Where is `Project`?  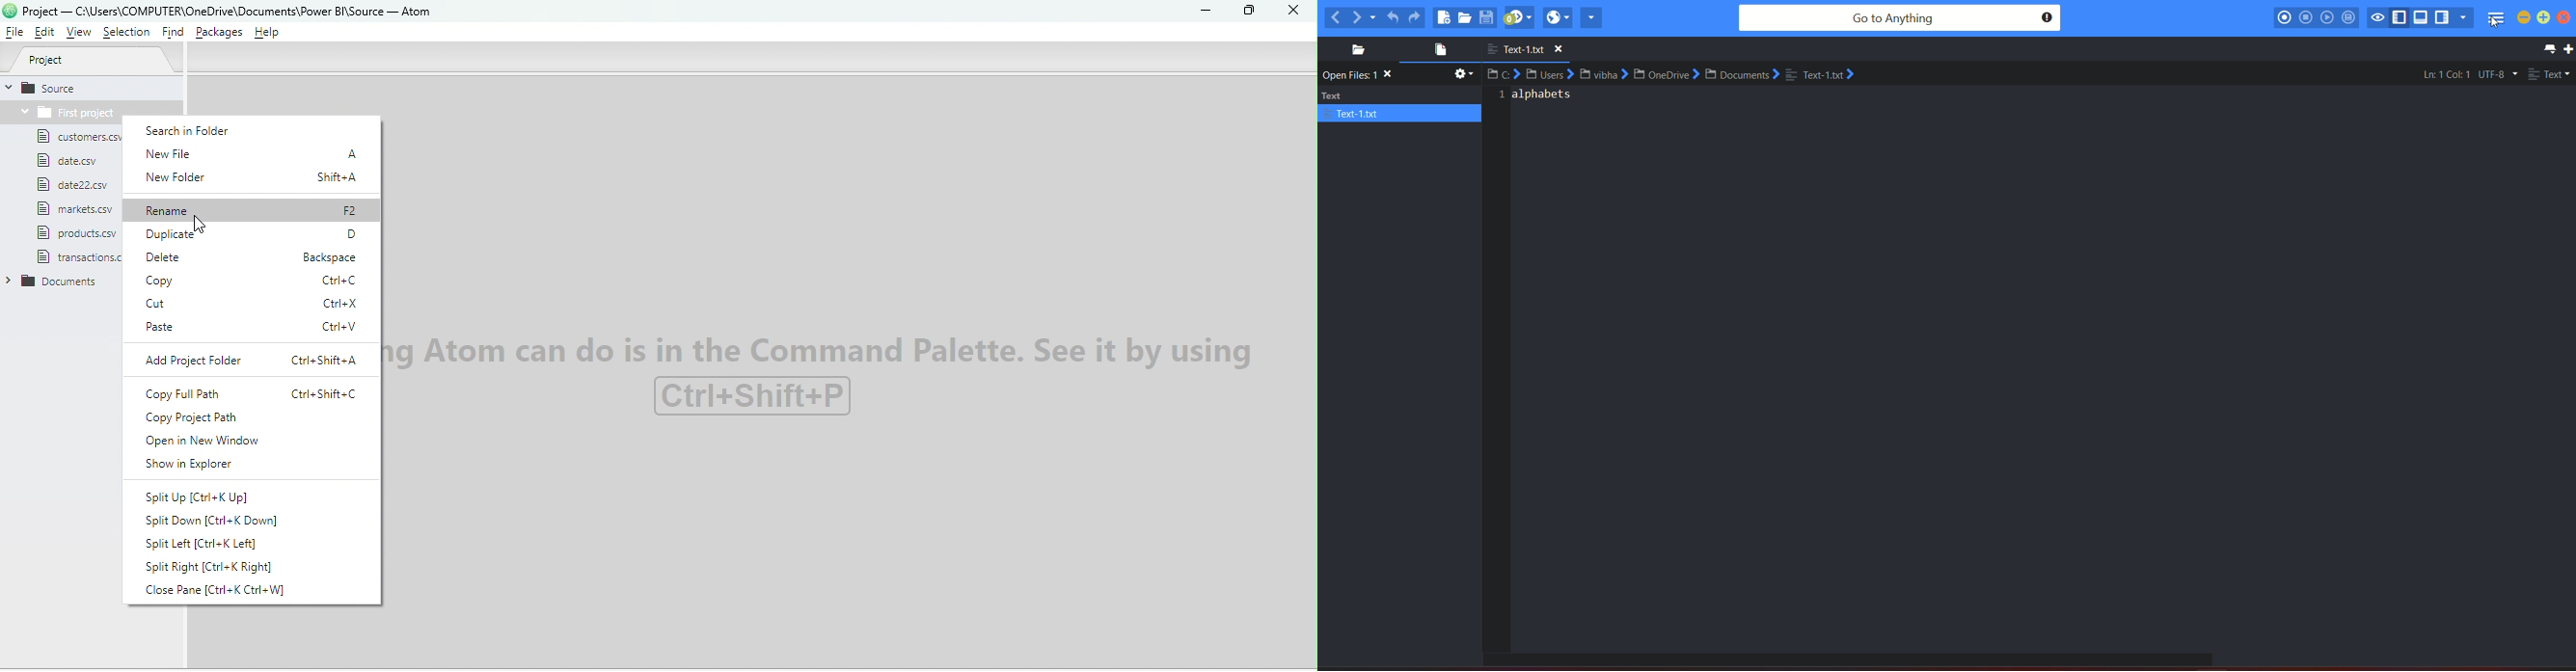
Project is located at coordinates (98, 62).